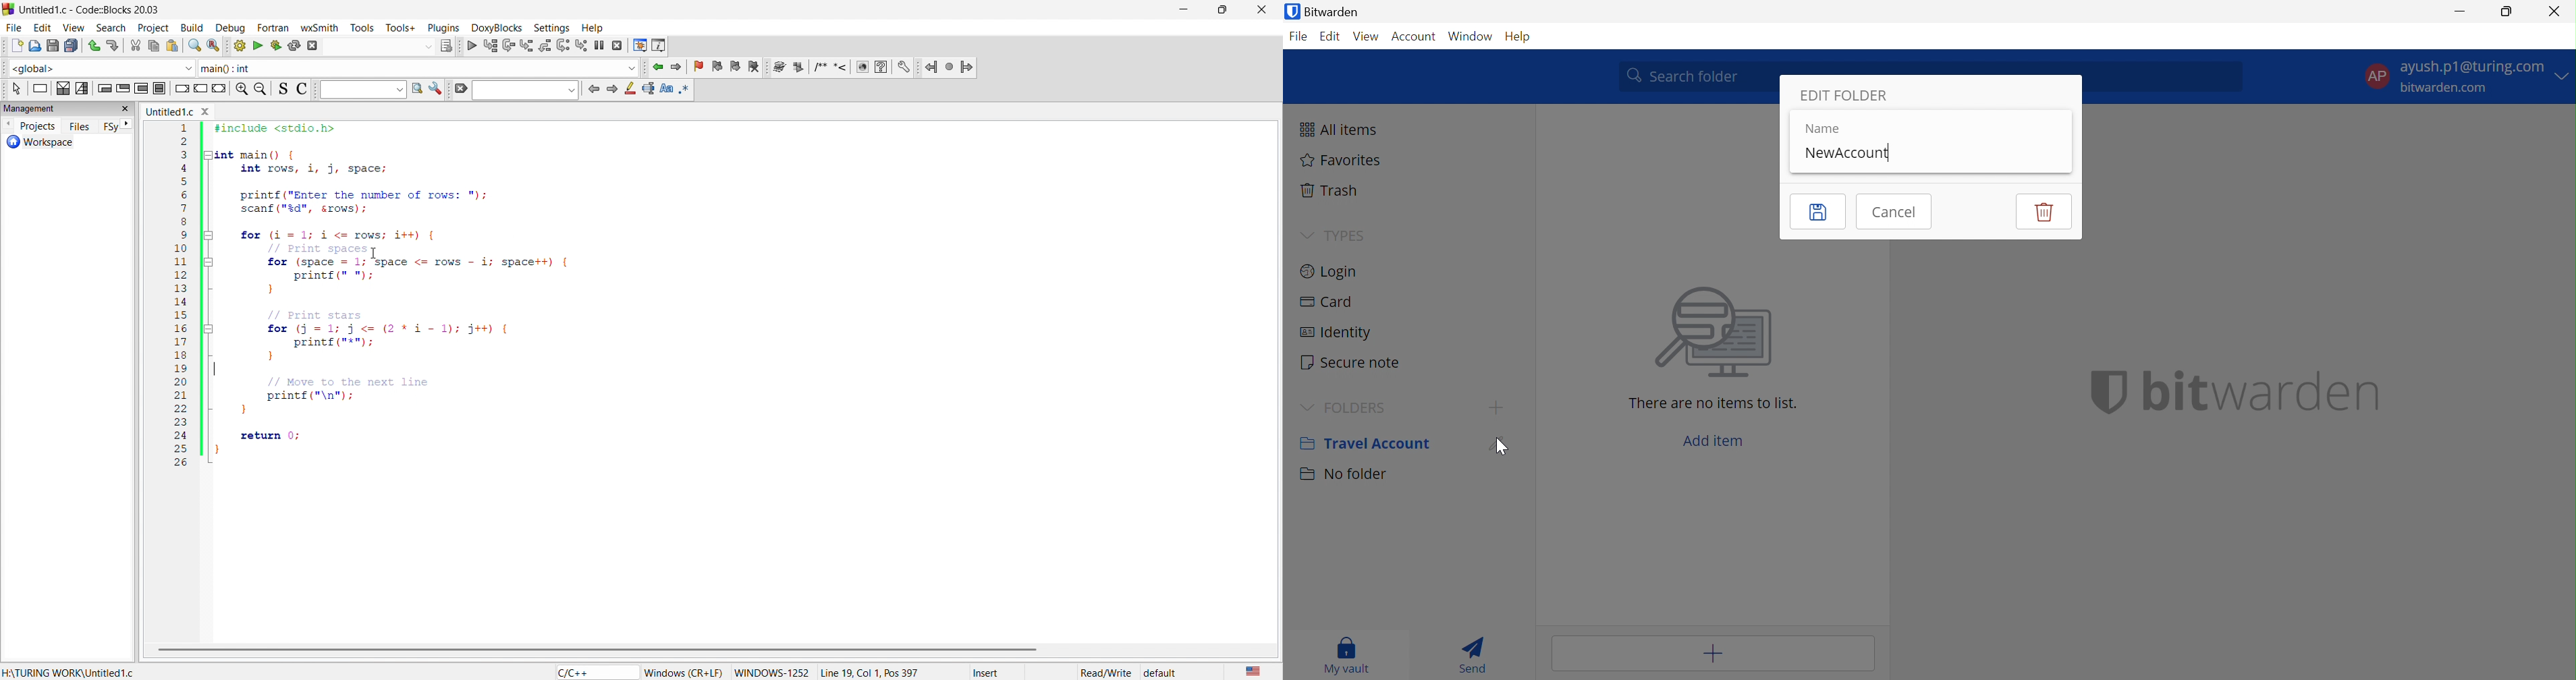 The image size is (2576, 700). Describe the element at coordinates (861, 67) in the screenshot. I see `web` at that location.